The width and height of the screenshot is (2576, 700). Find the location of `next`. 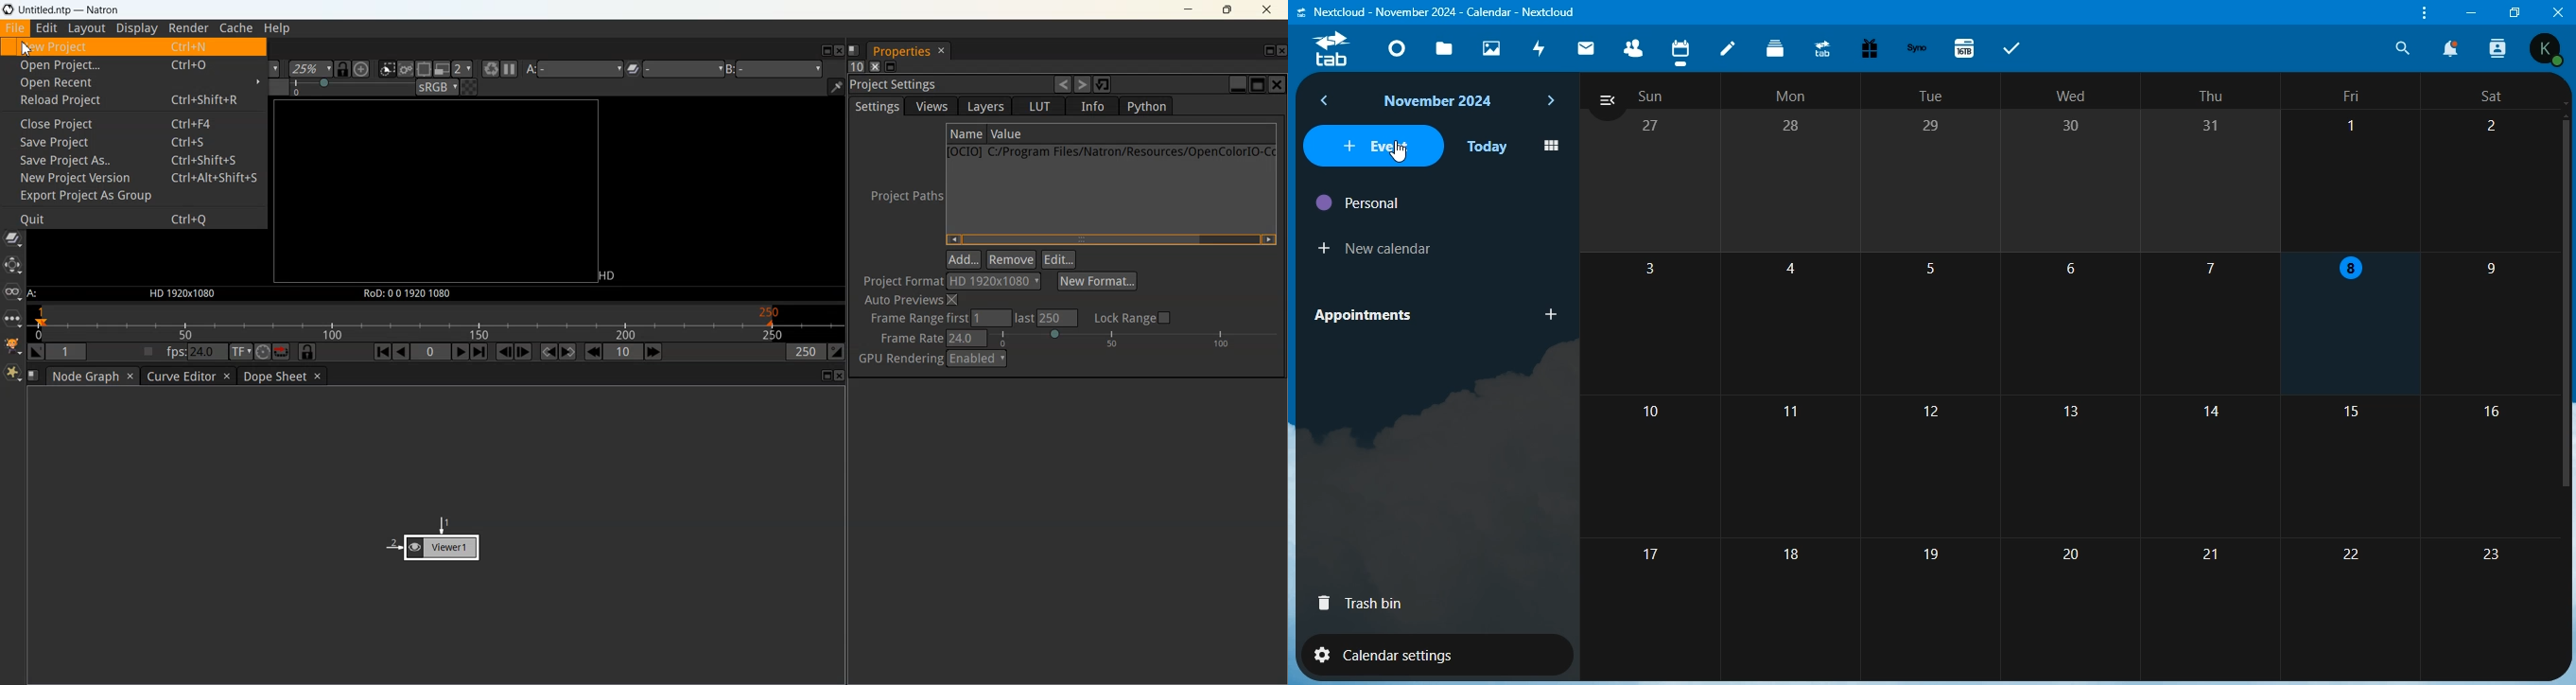

next is located at coordinates (1551, 102).